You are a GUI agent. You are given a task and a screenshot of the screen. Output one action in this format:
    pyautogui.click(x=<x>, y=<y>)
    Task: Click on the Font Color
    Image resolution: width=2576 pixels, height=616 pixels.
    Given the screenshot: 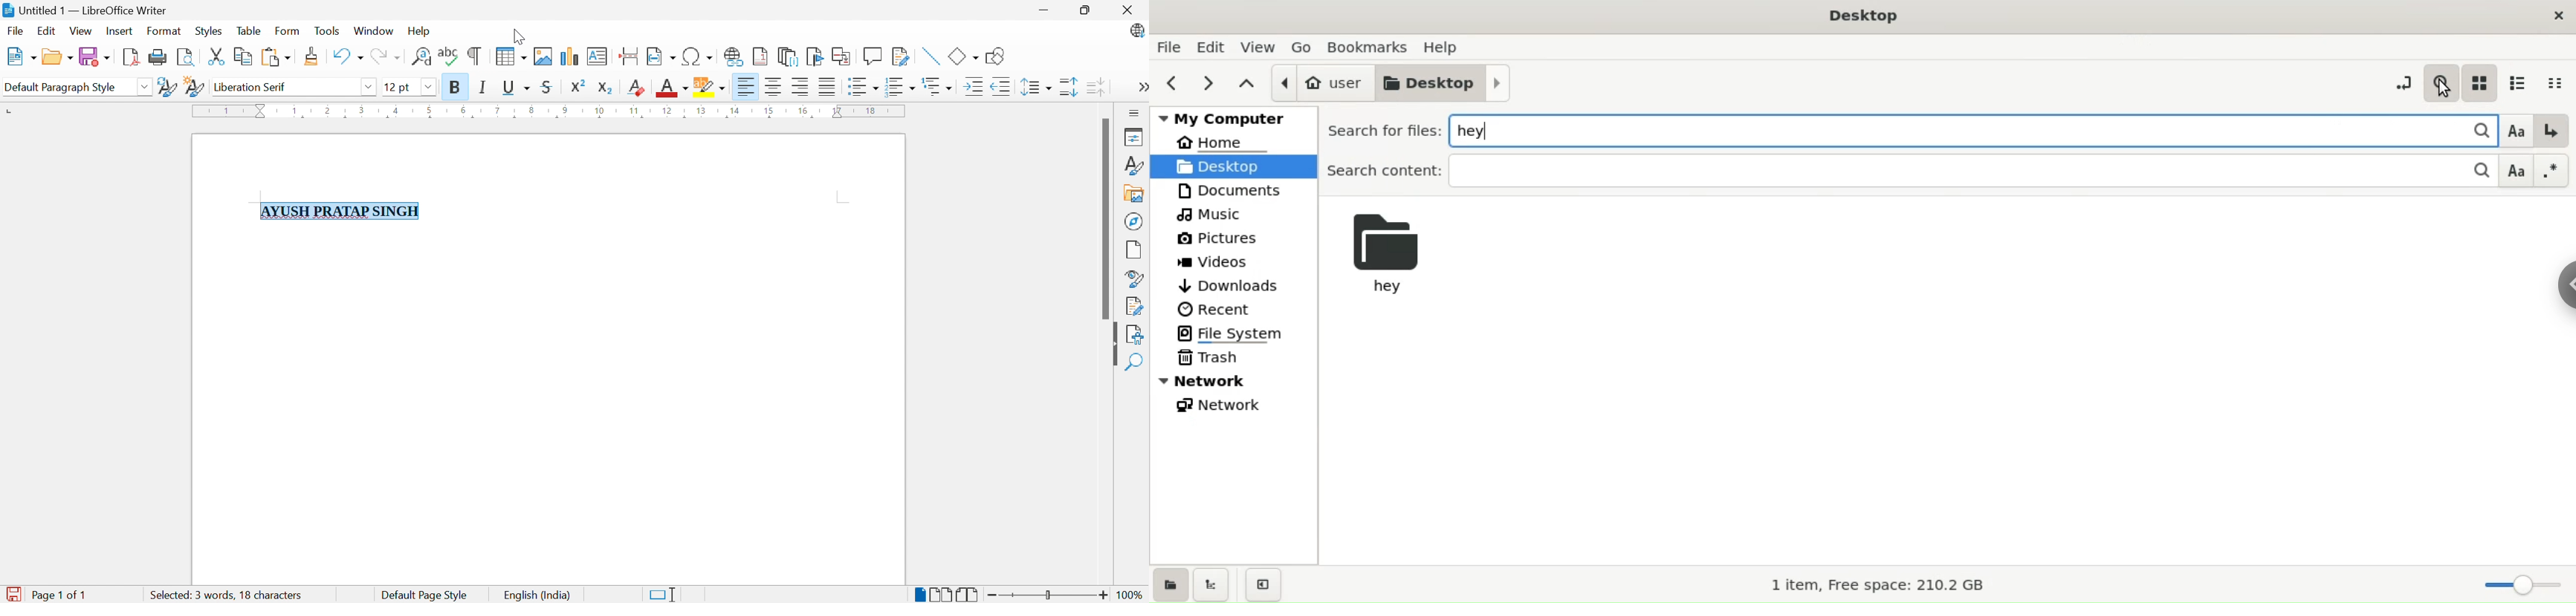 What is the action you would take?
    pyautogui.click(x=671, y=88)
    